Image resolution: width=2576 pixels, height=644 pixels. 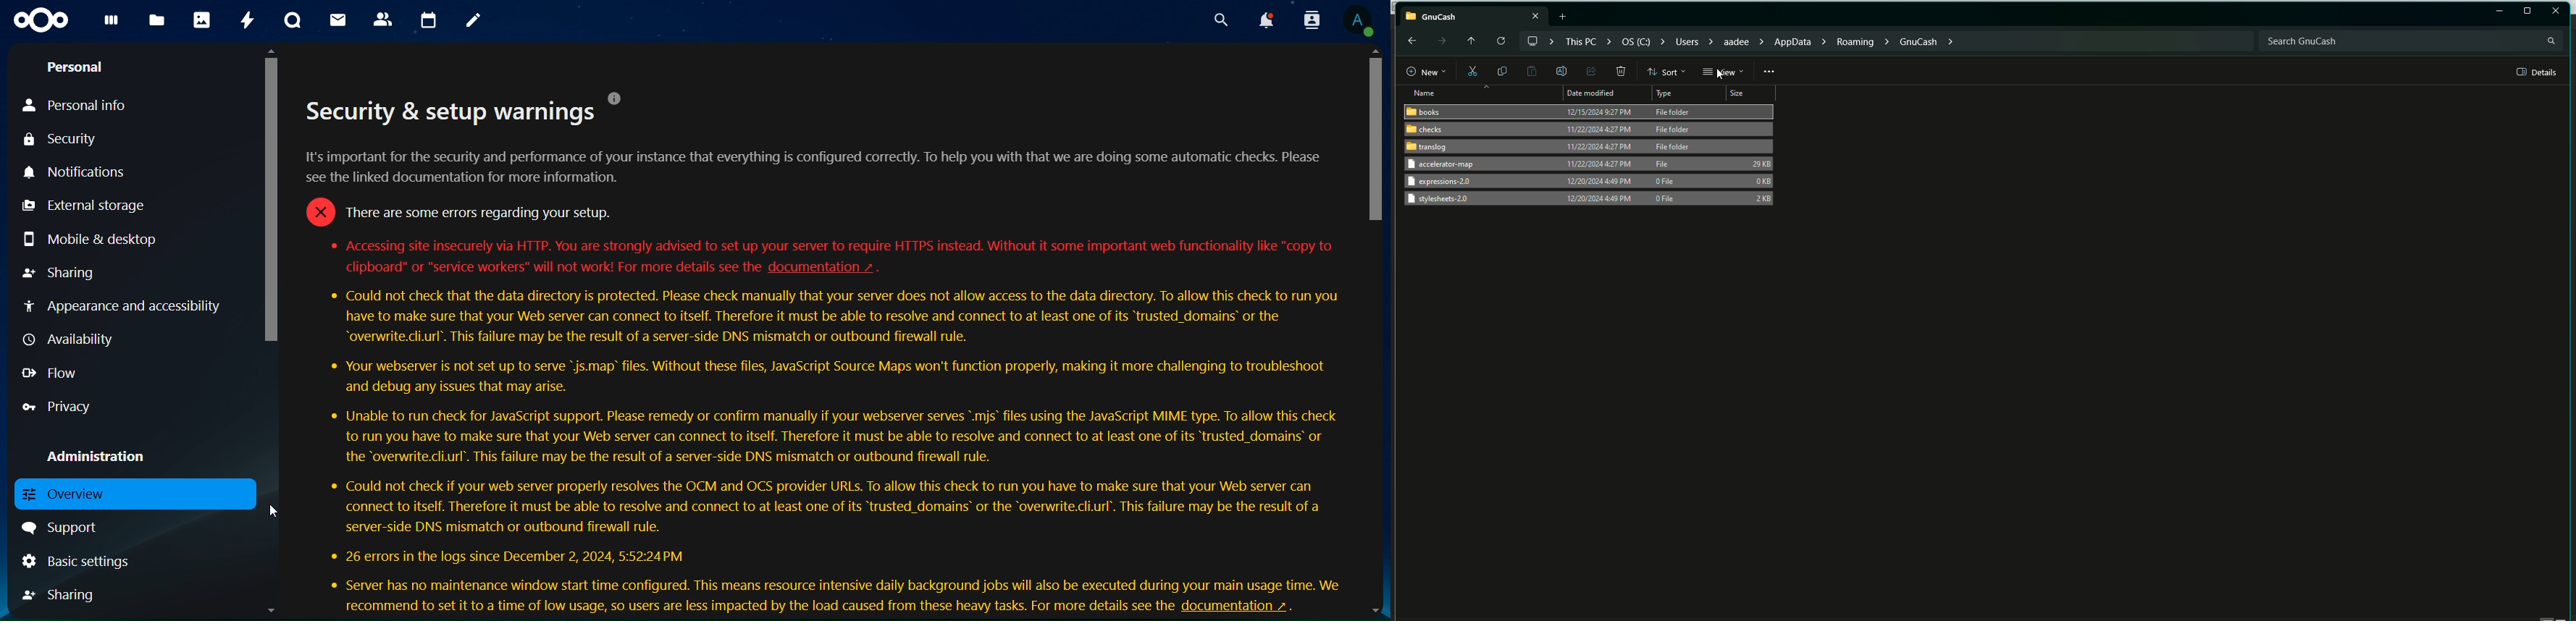 What do you see at coordinates (78, 561) in the screenshot?
I see `basic settings` at bounding box center [78, 561].